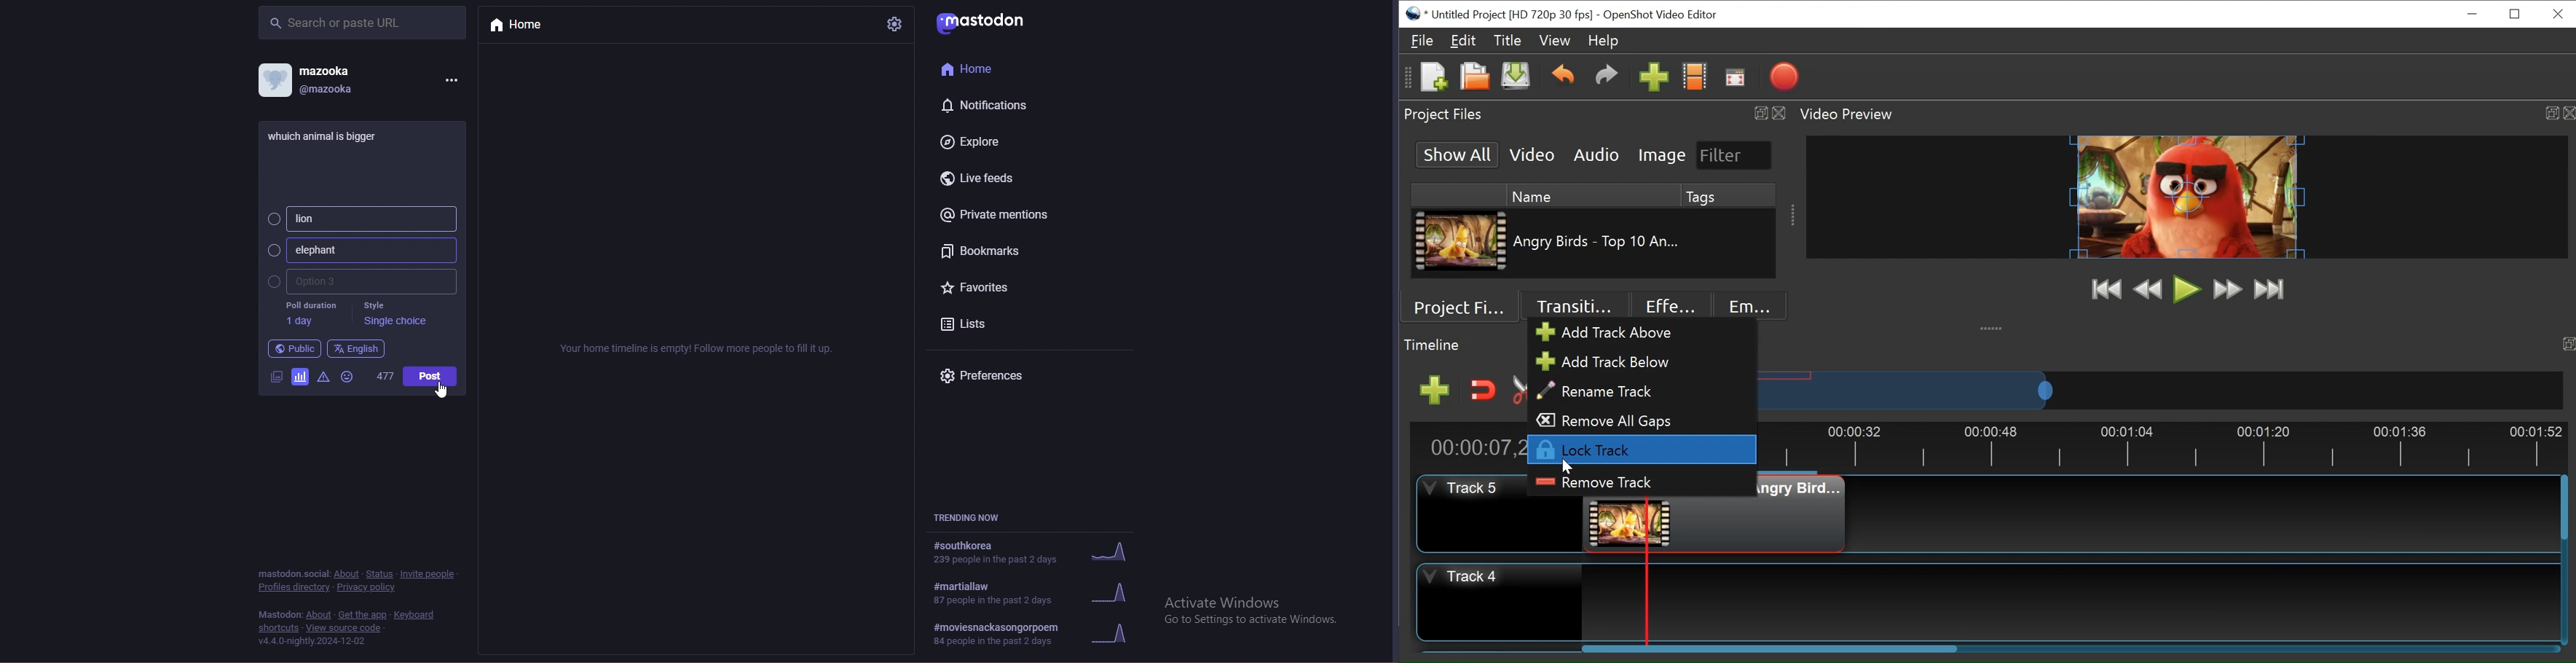 Image resolution: width=2576 pixels, height=672 pixels. I want to click on View source code, so click(348, 628).